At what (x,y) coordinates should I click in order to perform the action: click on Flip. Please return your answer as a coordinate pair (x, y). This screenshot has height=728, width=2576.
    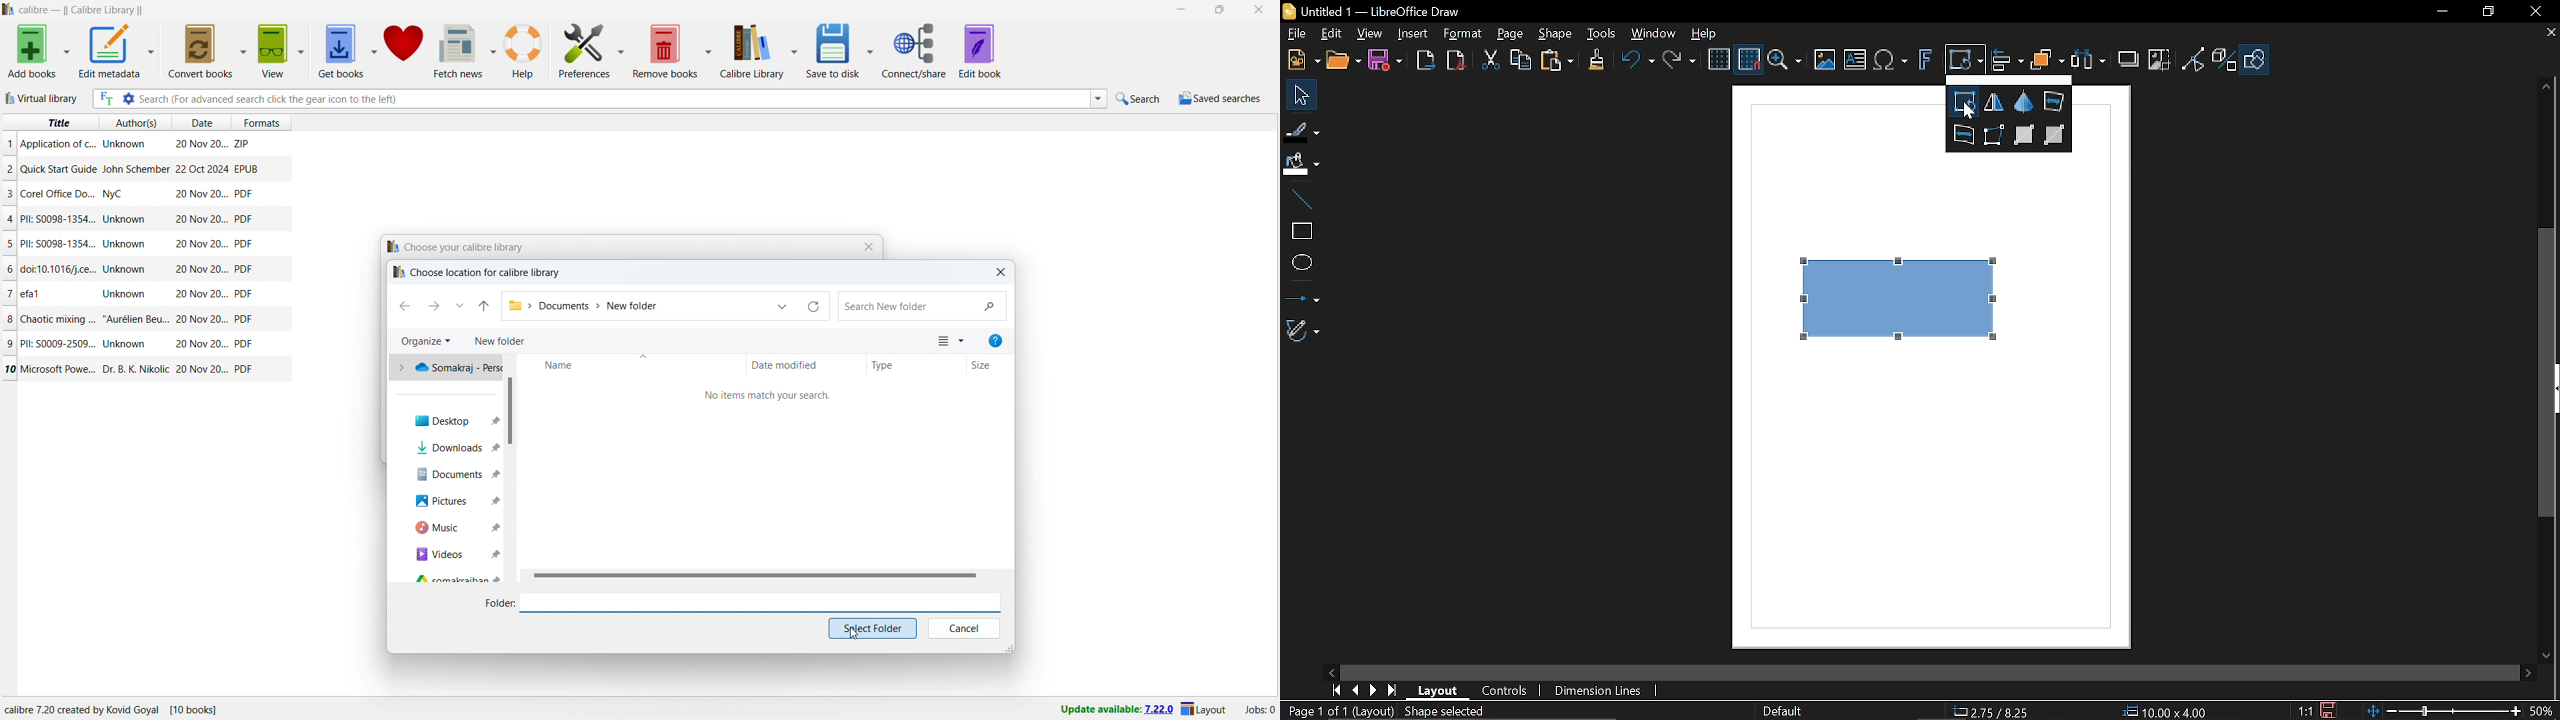
    Looking at the image, I should click on (1995, 103).